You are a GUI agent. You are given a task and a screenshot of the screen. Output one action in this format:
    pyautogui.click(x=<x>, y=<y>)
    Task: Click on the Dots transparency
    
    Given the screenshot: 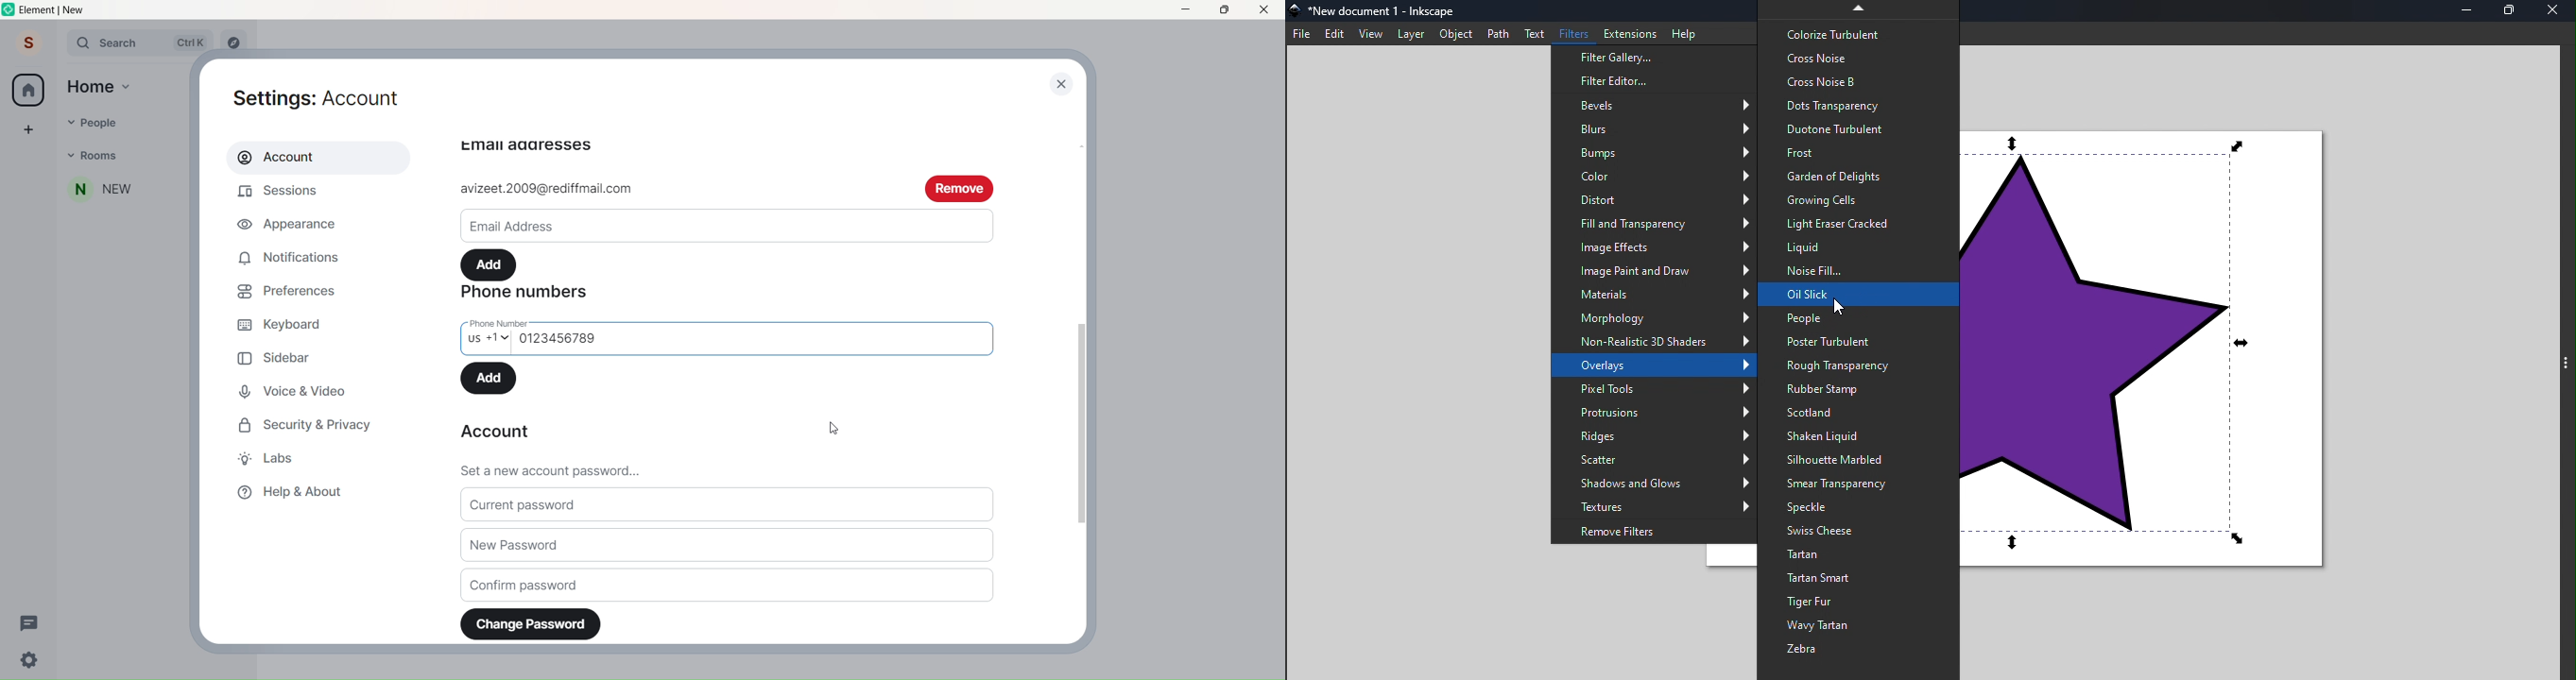 What is the action you would take?
    pyautogui.click(x=1858, y=105)
    